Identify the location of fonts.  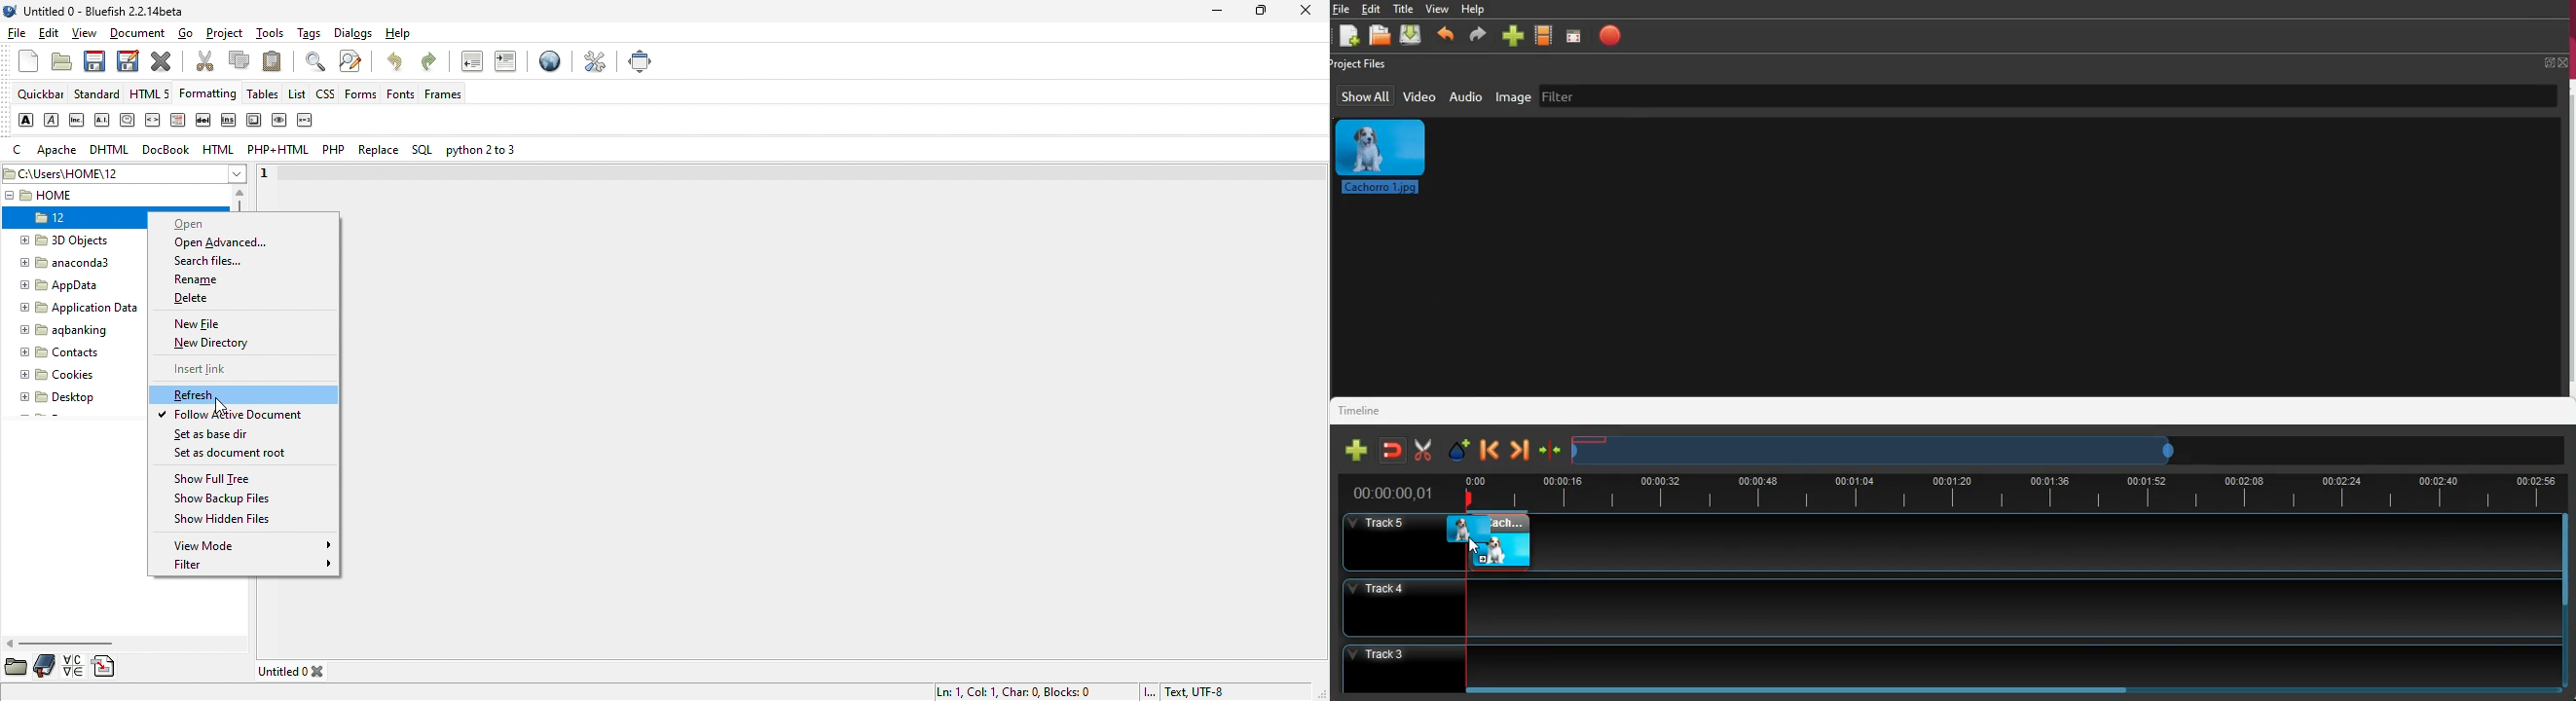
(404, 95).